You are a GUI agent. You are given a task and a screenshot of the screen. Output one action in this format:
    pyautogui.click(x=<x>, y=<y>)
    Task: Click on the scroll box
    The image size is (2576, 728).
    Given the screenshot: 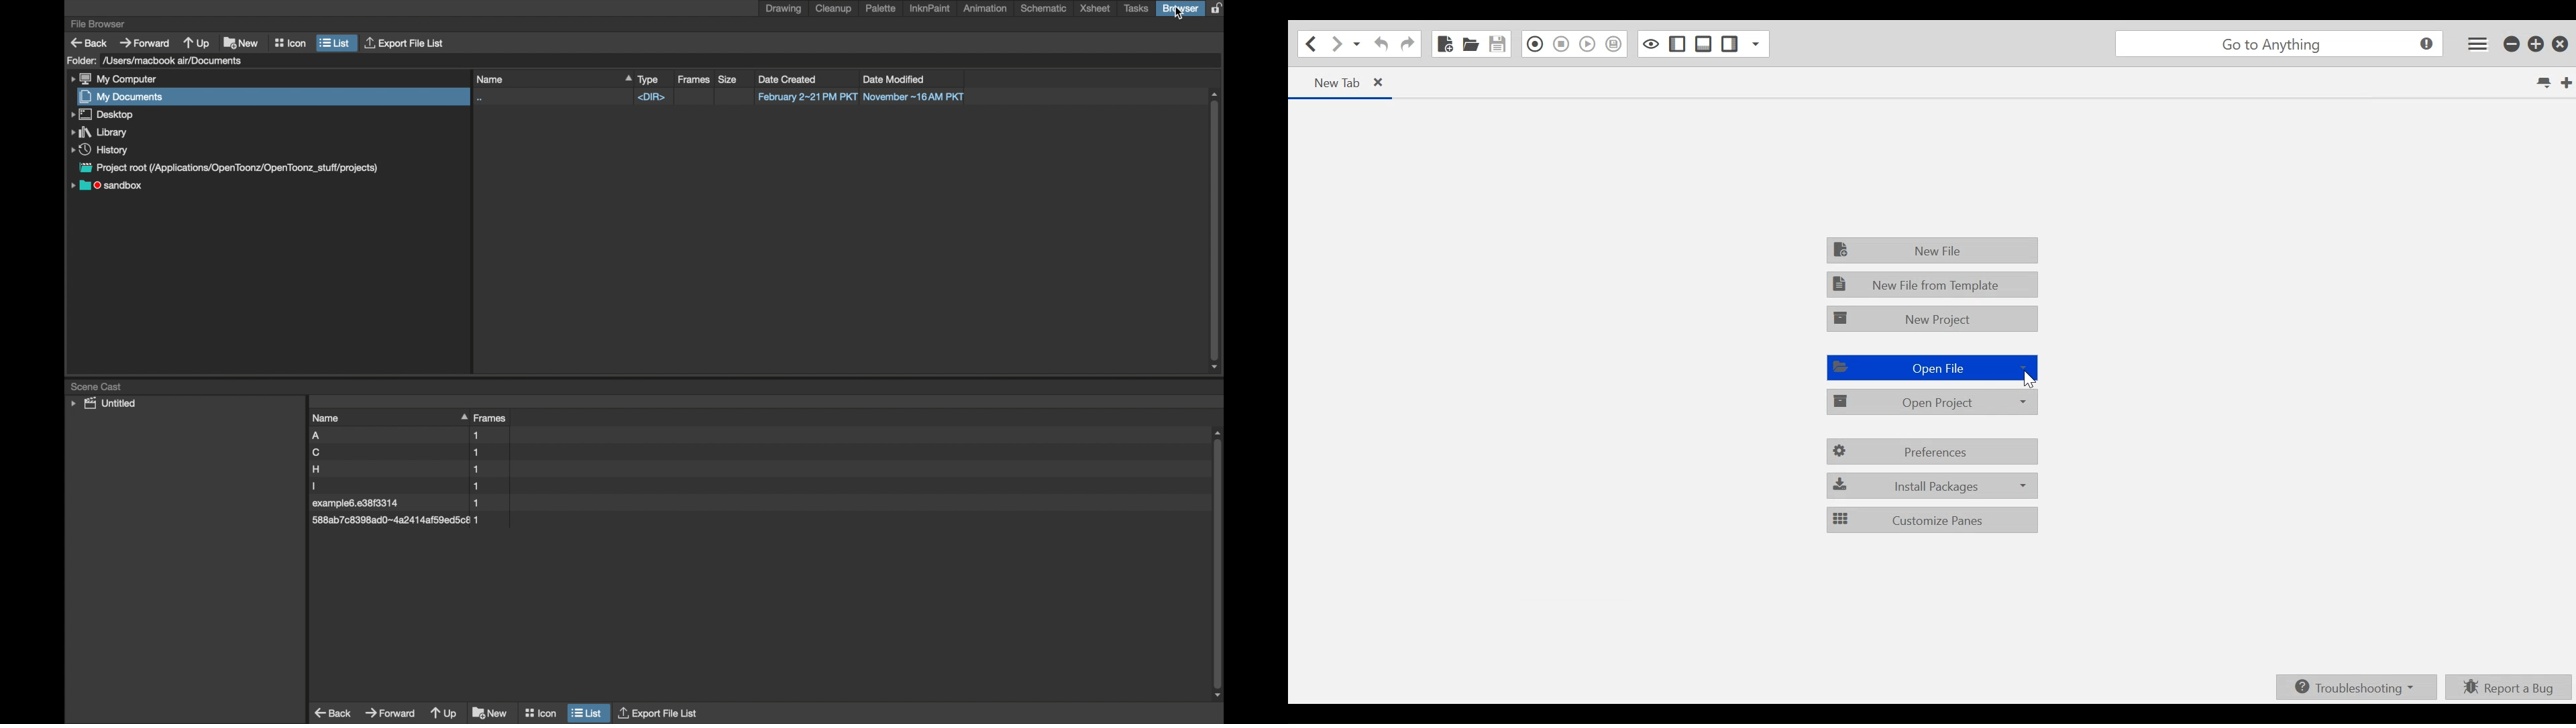 What is the action you would take?
    pyautogui.click(x=1219, y=565)
    